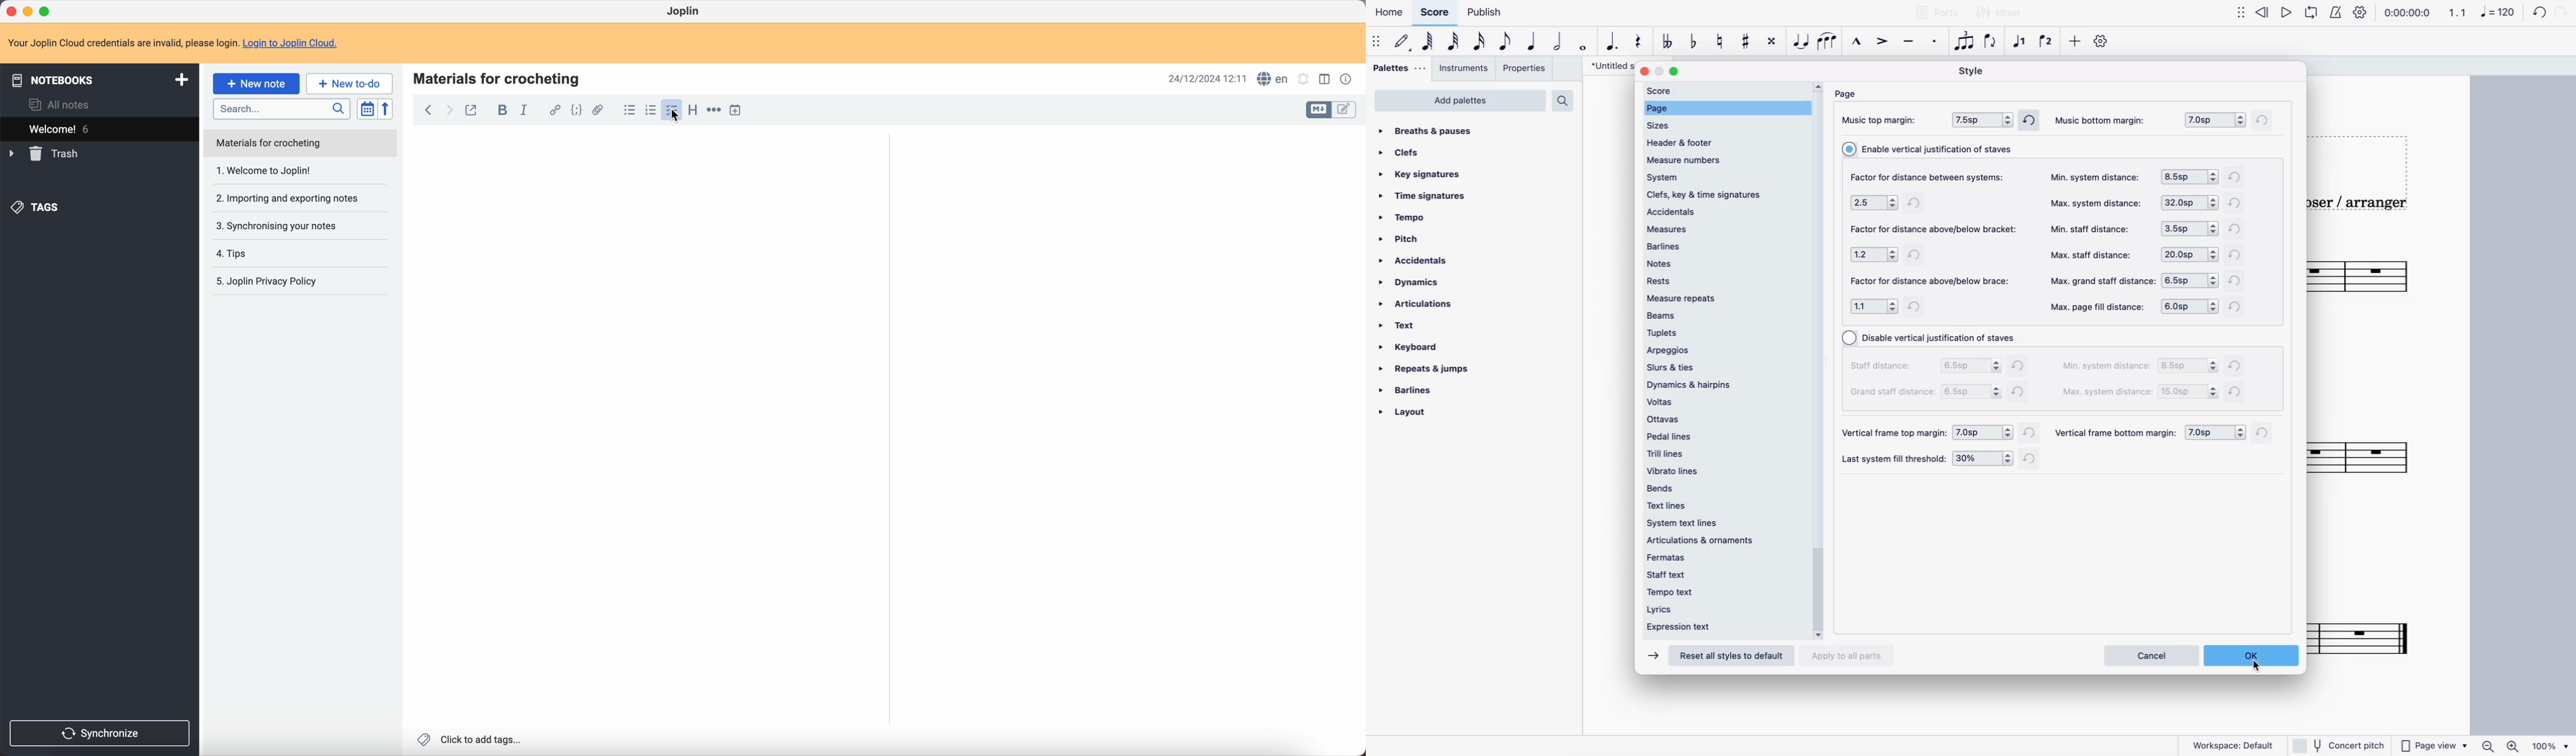  I want to click on spell checker, so click(1272, 78).